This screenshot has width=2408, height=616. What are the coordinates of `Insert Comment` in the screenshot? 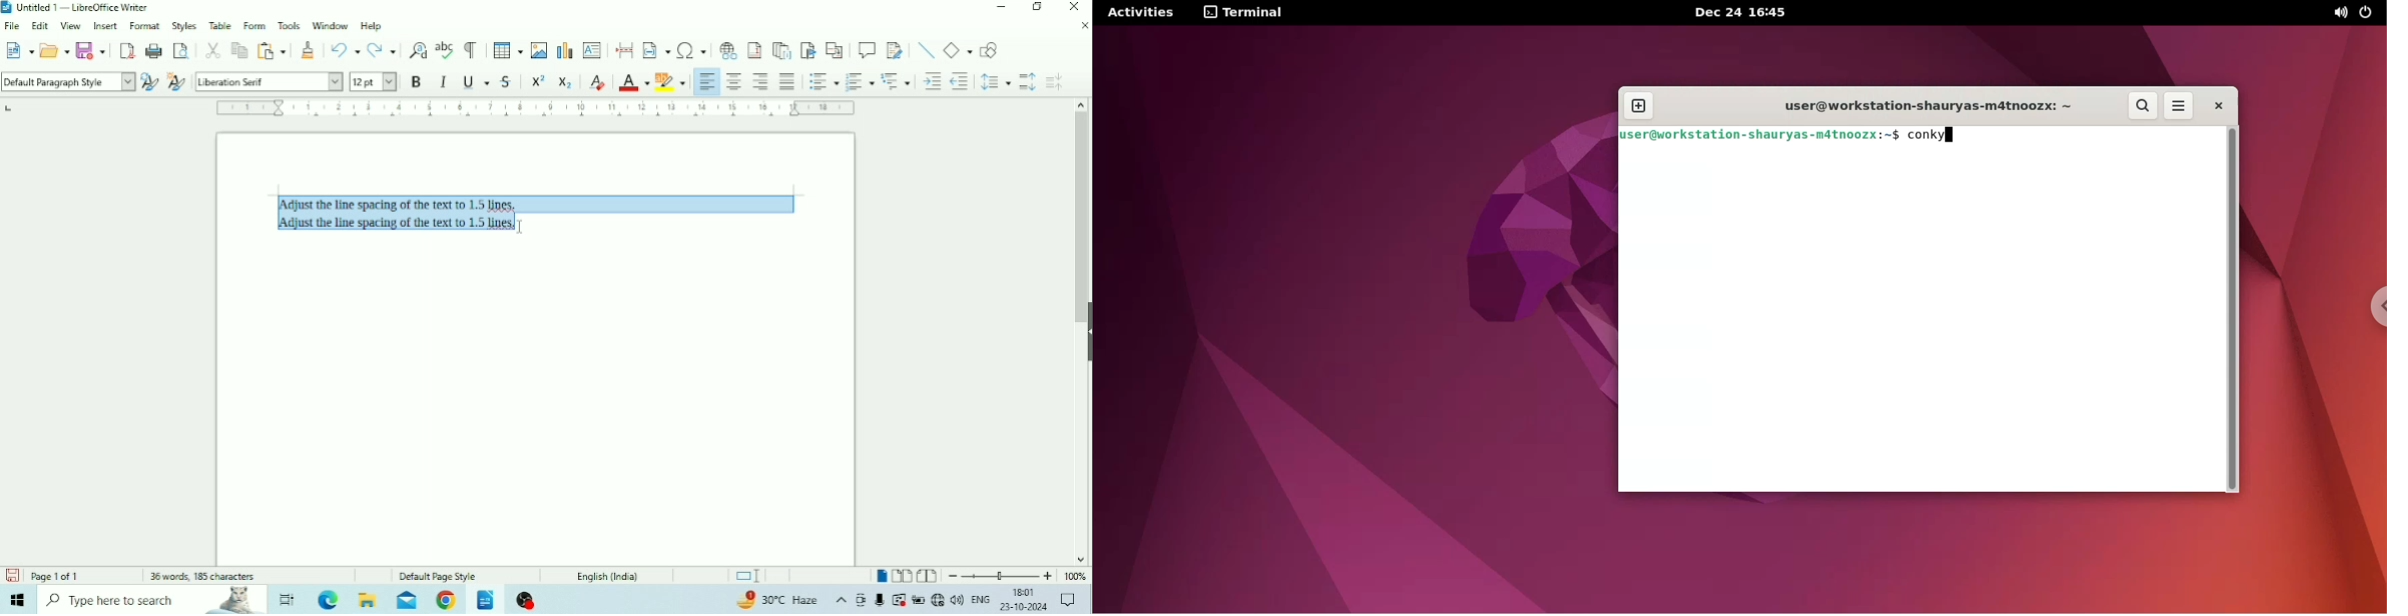 It's located at (867, 50).